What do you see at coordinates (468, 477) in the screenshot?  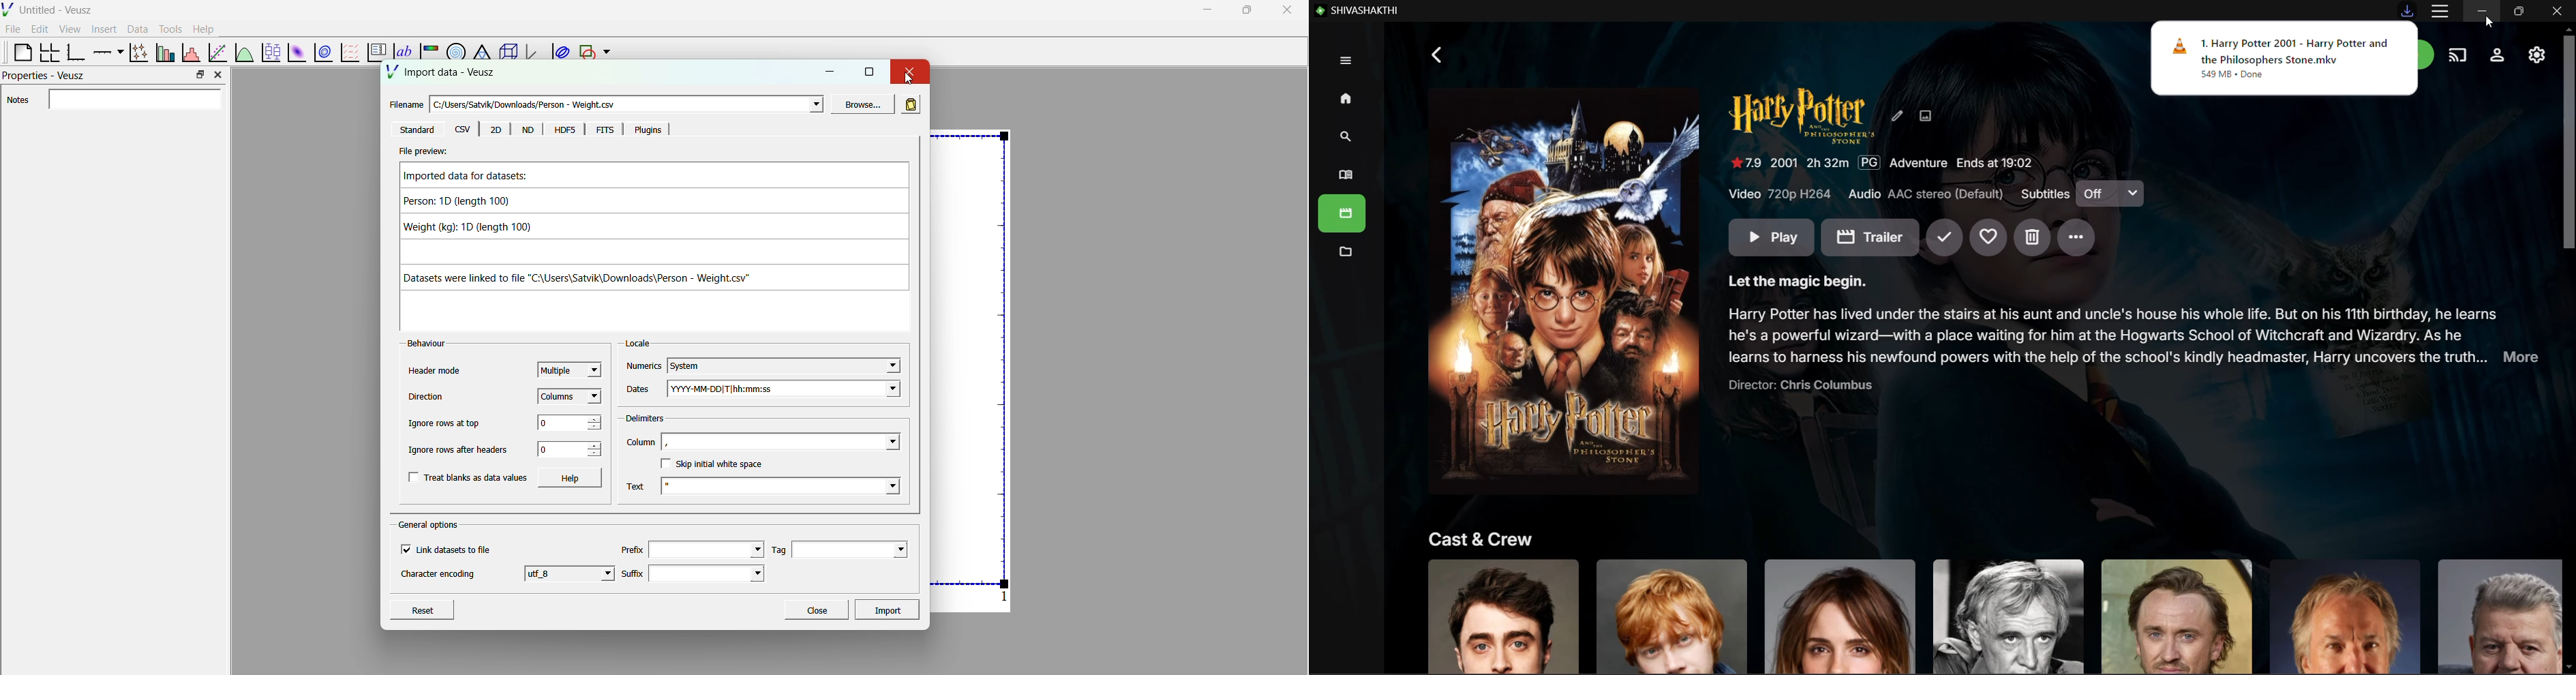 I see `Treat blanks as data values` at bounding box center [468, 477].